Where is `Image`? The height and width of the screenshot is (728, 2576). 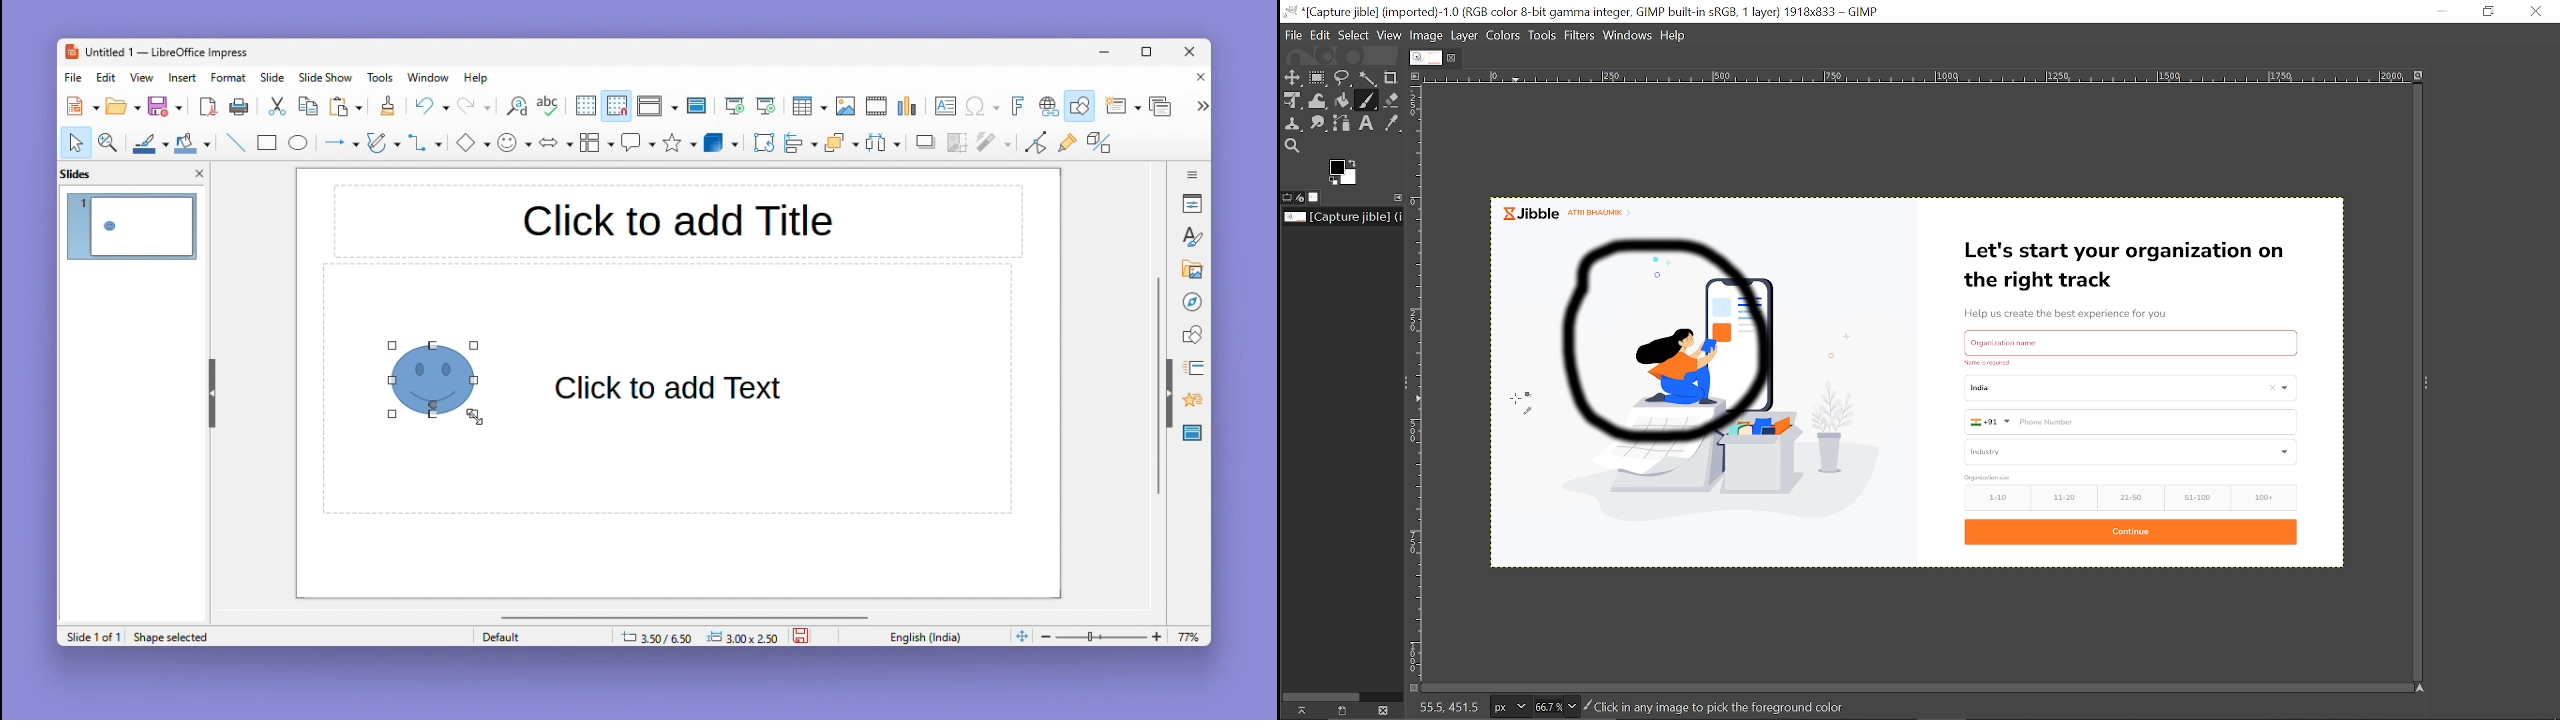 Image is located at coordinates (1427, 37).